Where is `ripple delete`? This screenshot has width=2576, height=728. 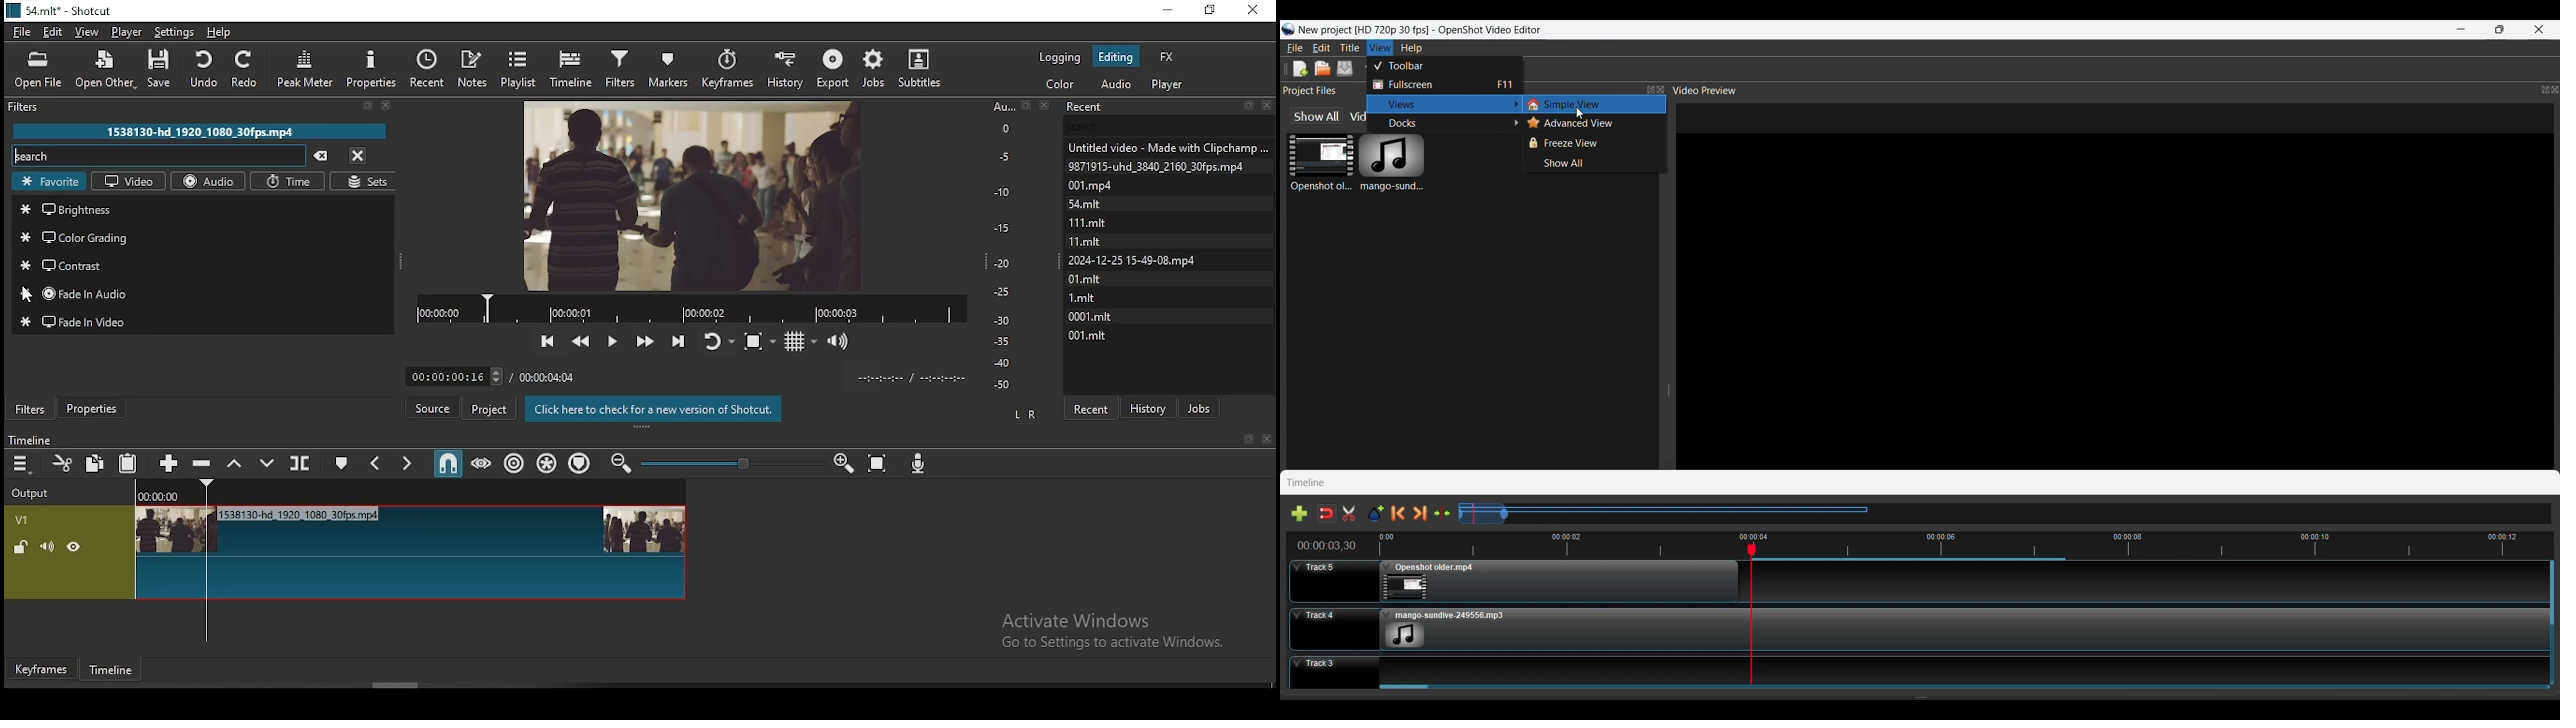 ripple delete is located at coordinates (204, 464).